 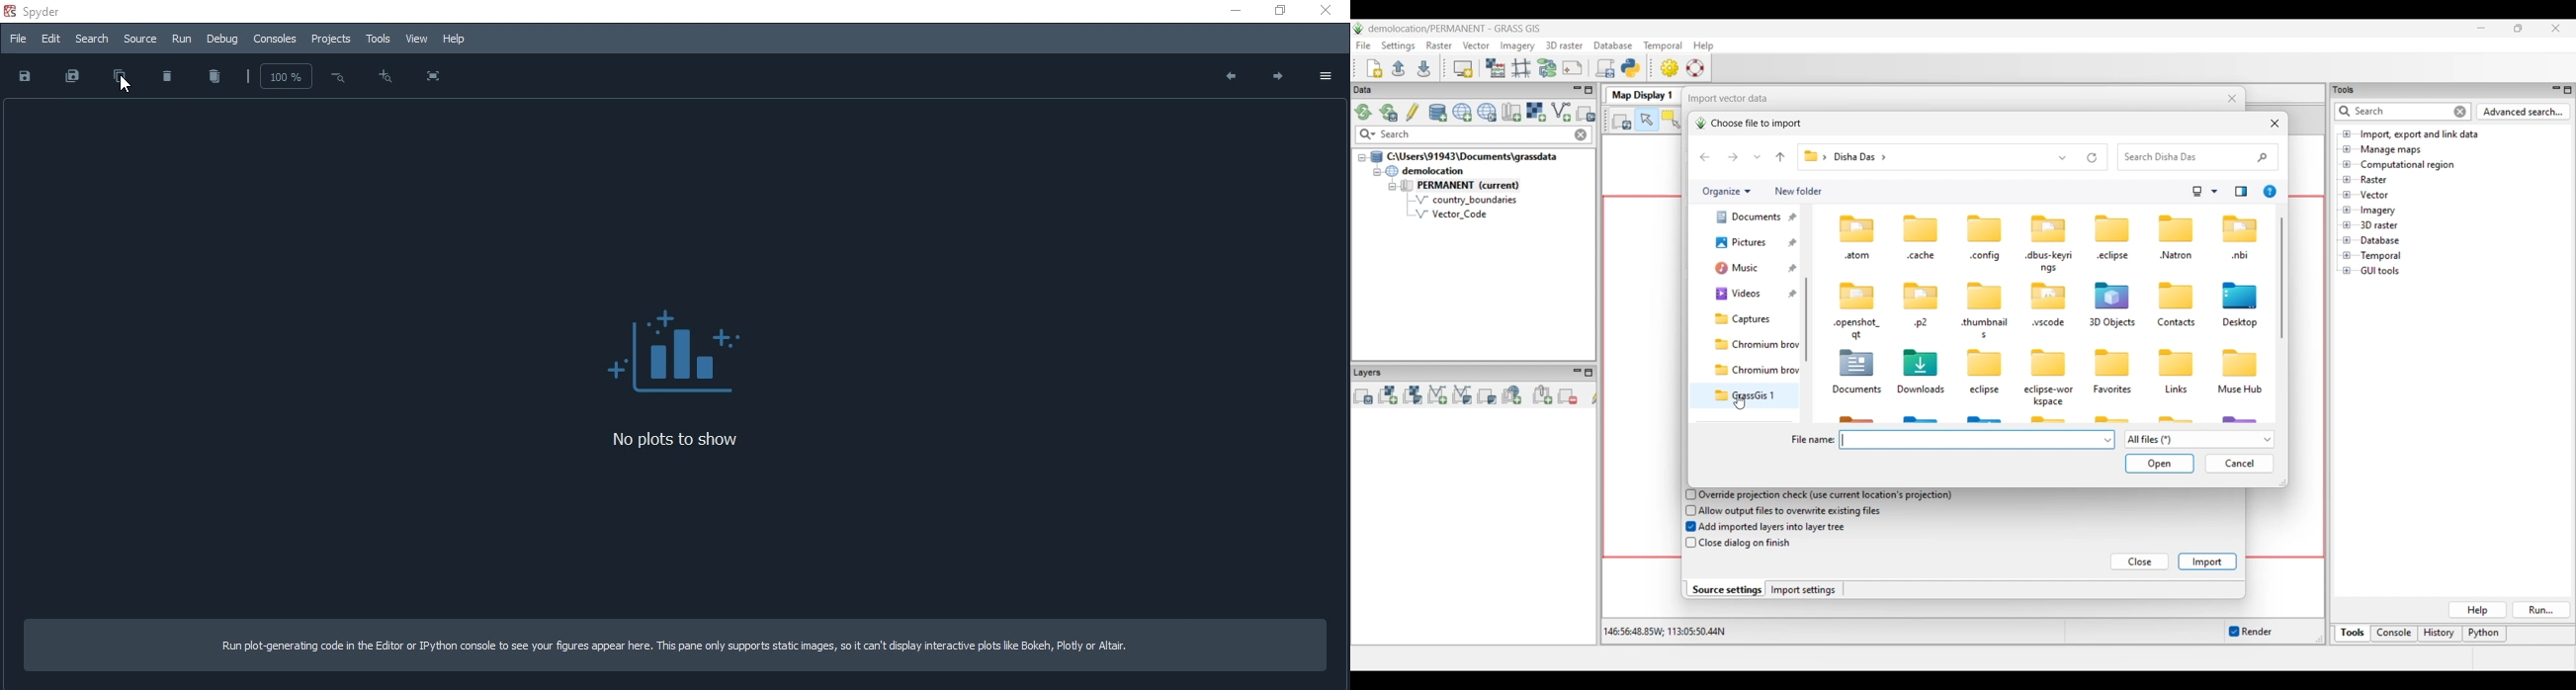 What do you see at coordinates (678, 646) in the screenshot?
I see `run plot generating code in the Editor or IPythone console to see your figures appear here. This pane only supports static images, so it can't display interactive plots like Bokeh, Plotly or Altair` at bounding box center [678, 646].